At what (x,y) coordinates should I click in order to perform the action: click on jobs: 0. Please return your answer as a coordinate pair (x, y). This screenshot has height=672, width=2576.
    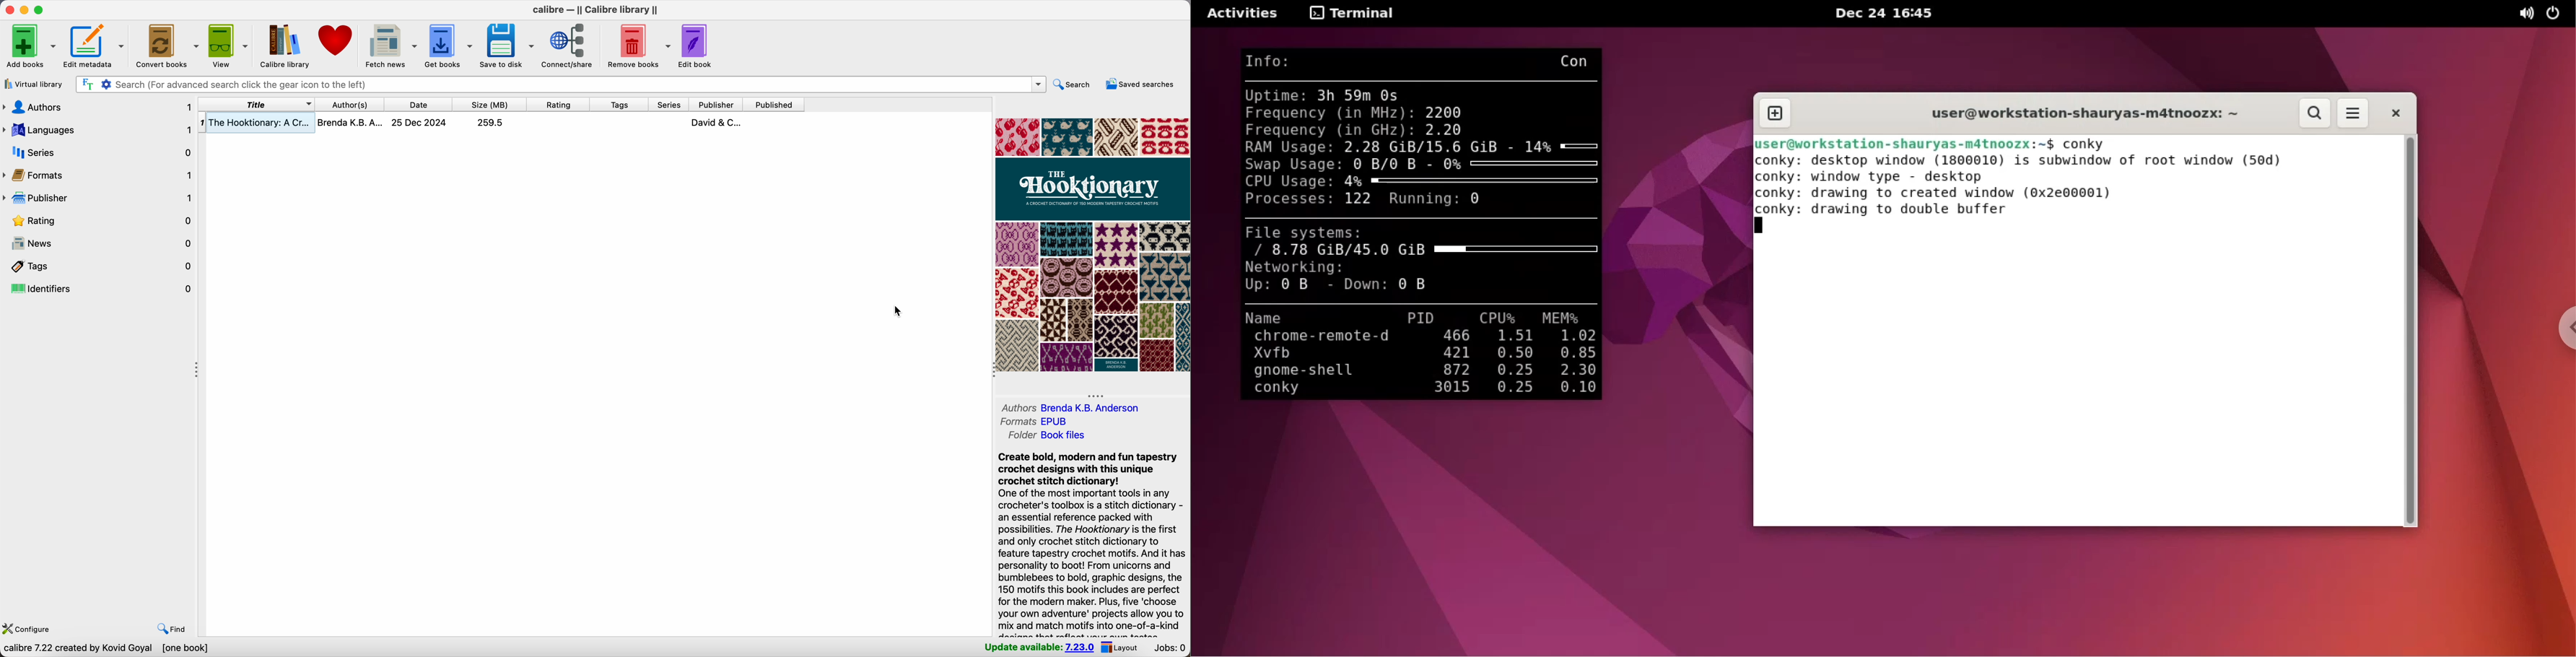
    Looking at the image, I should click on (1171, 648).